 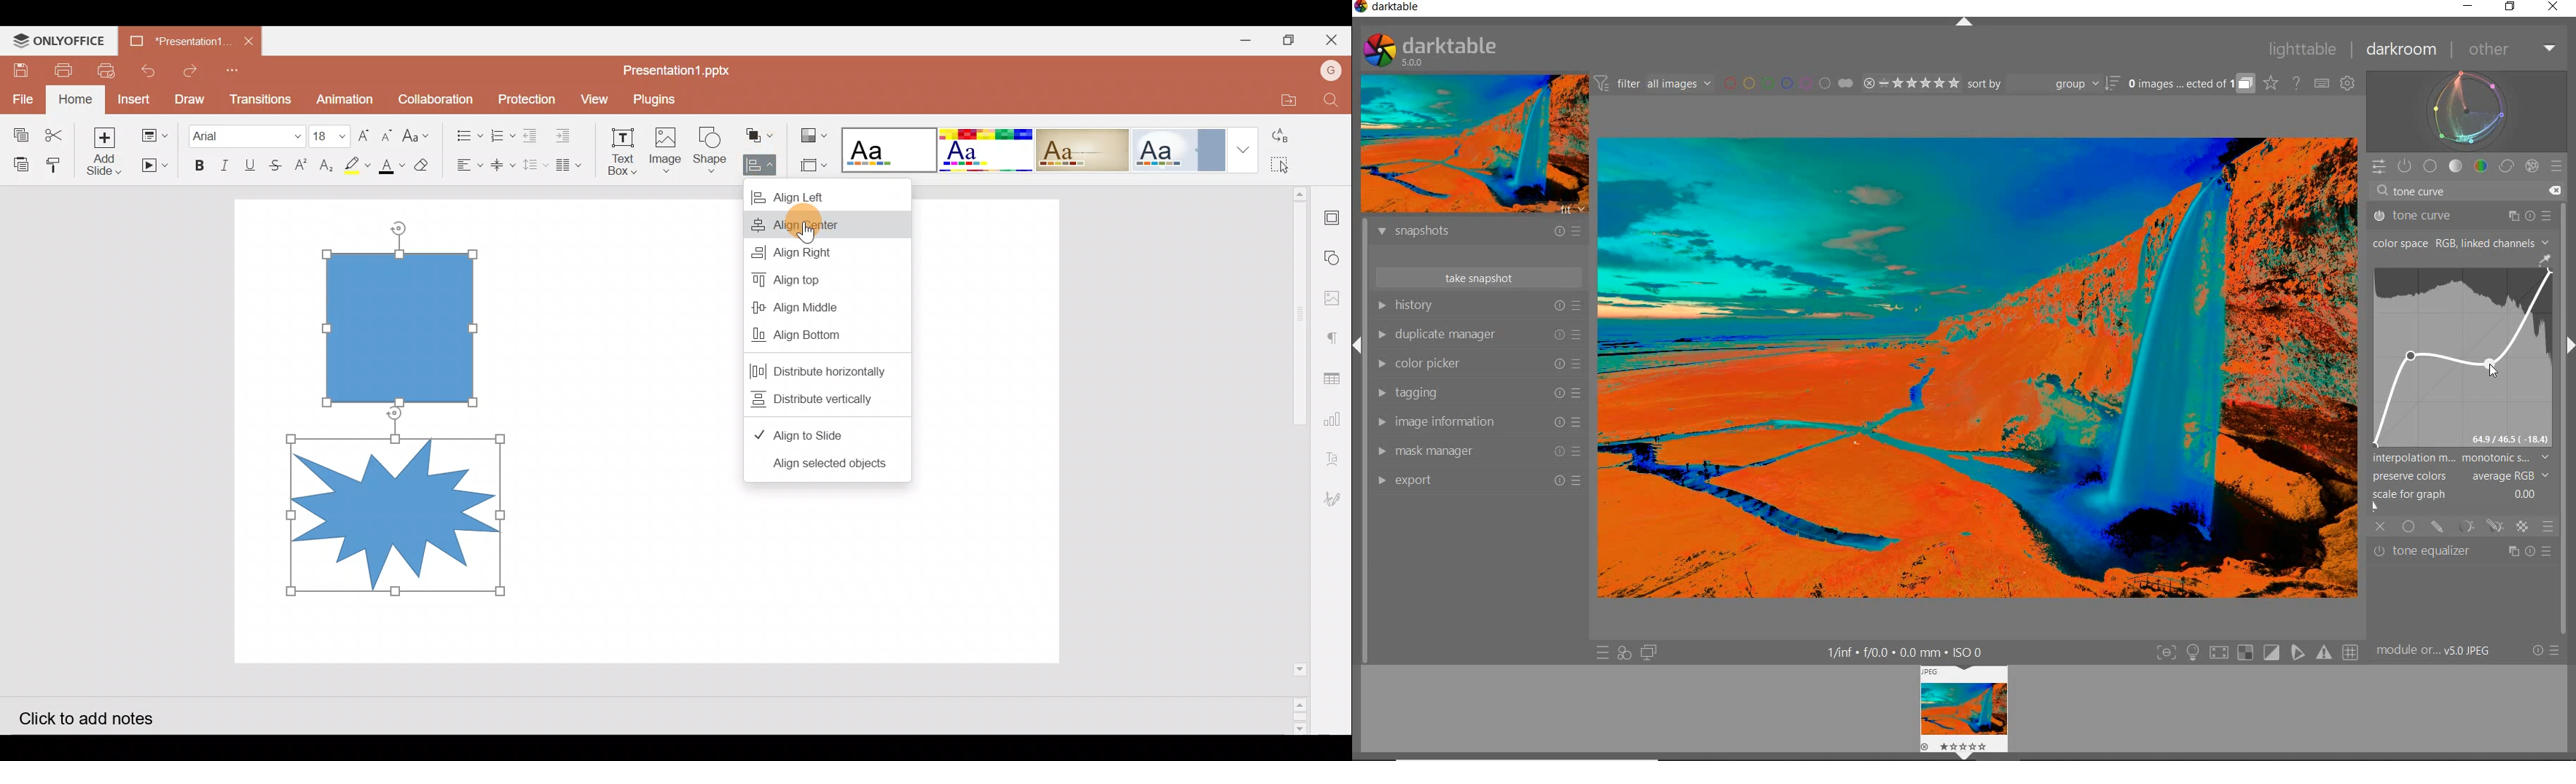 I want to click on Superscript, so click(x=301, y=166).